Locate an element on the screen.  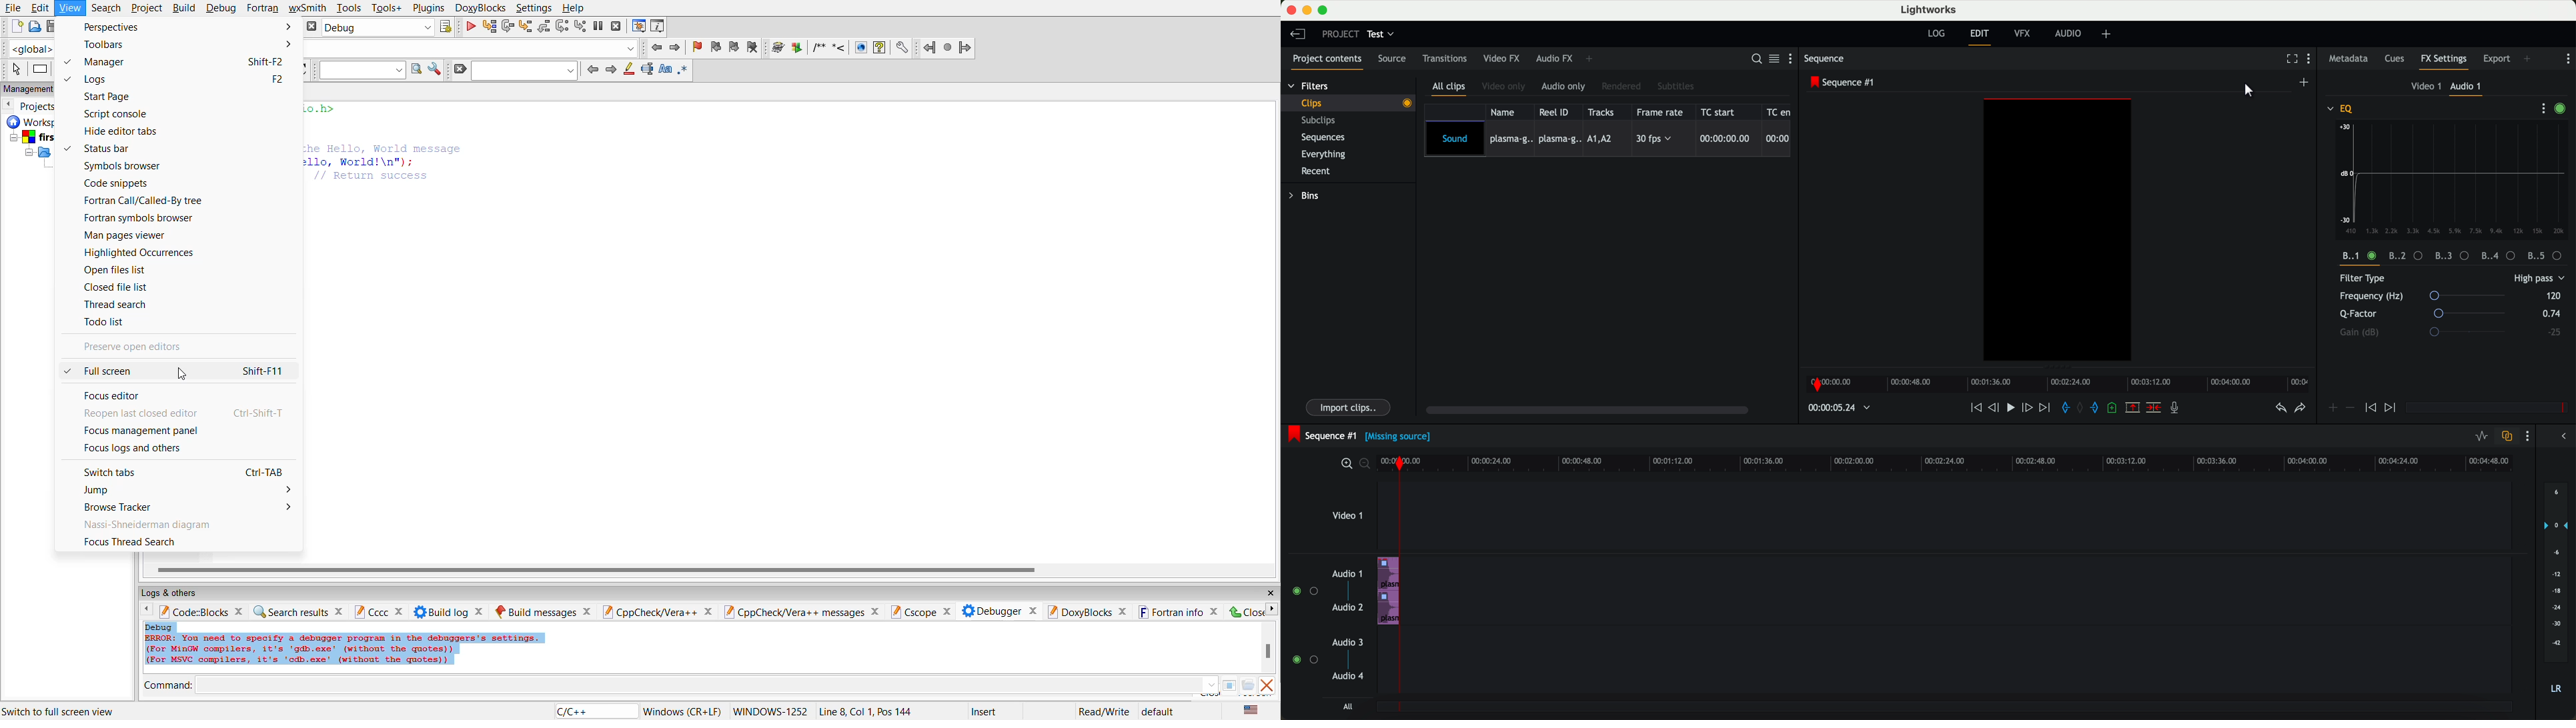
debug/conitnue is located at coordinates (470, 27).